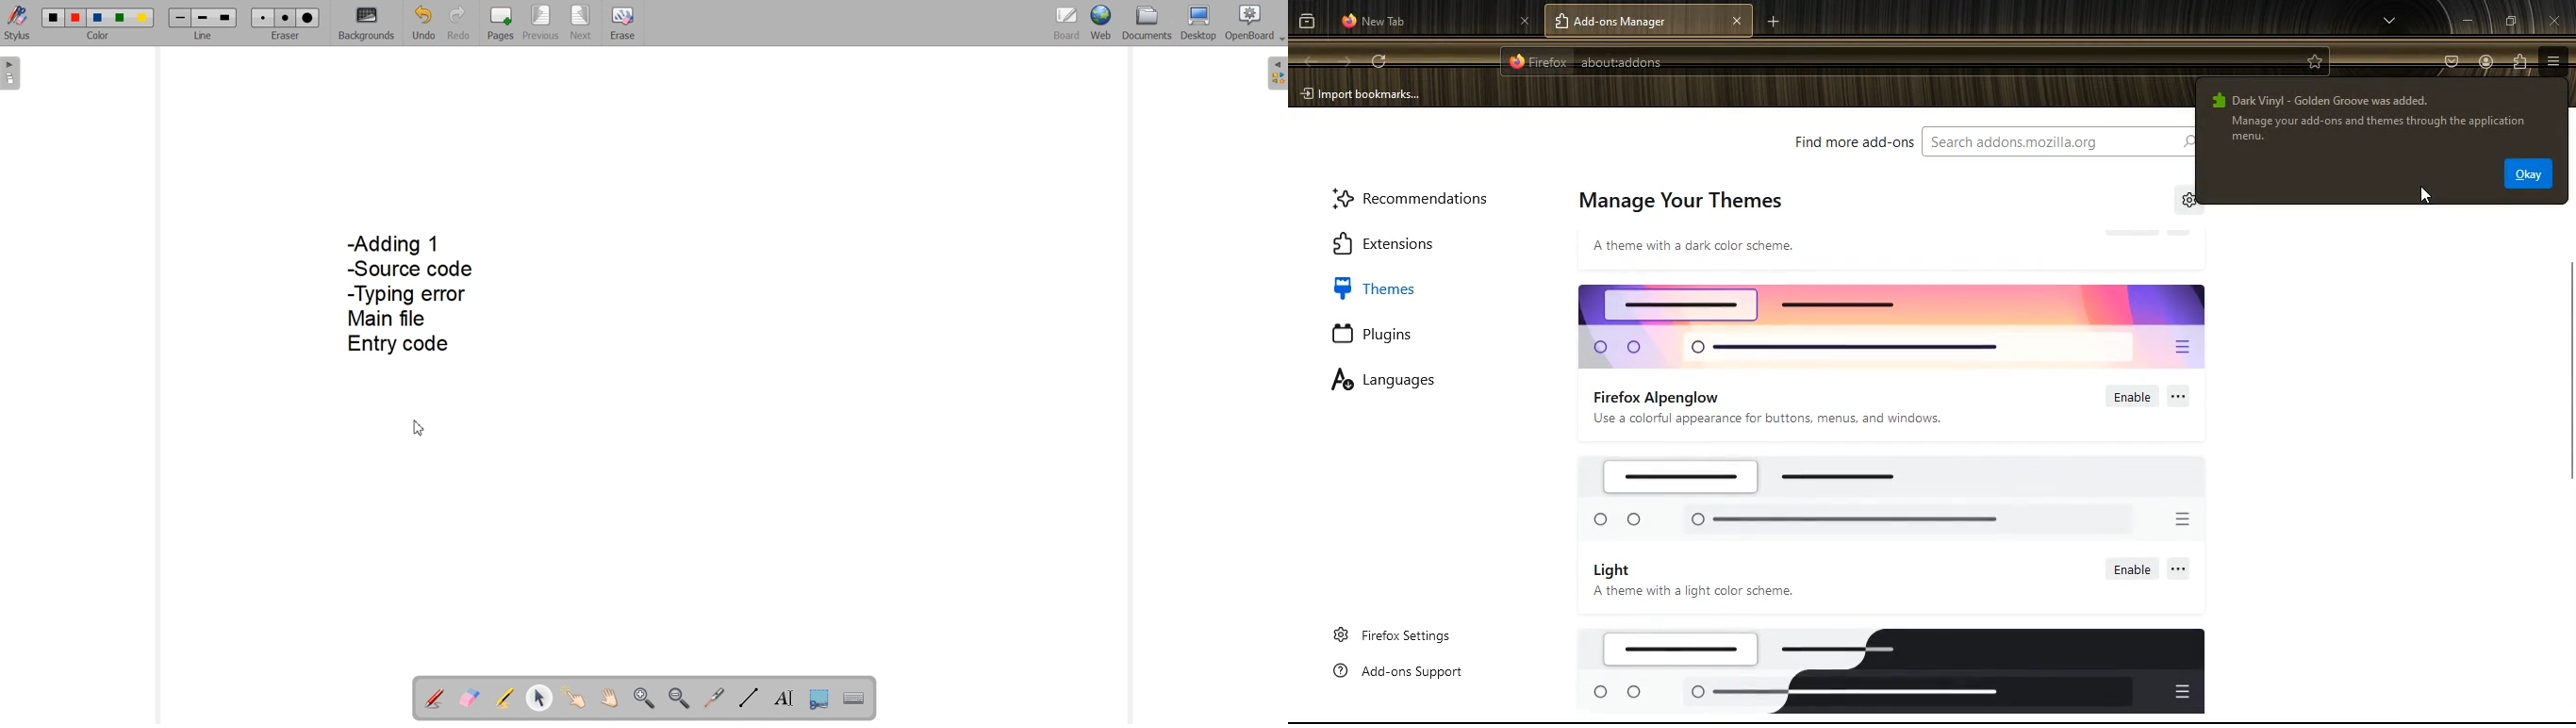  Describe the element at coordinates (1395, 634) in the screenshot. I see `firefox settings` at that location.